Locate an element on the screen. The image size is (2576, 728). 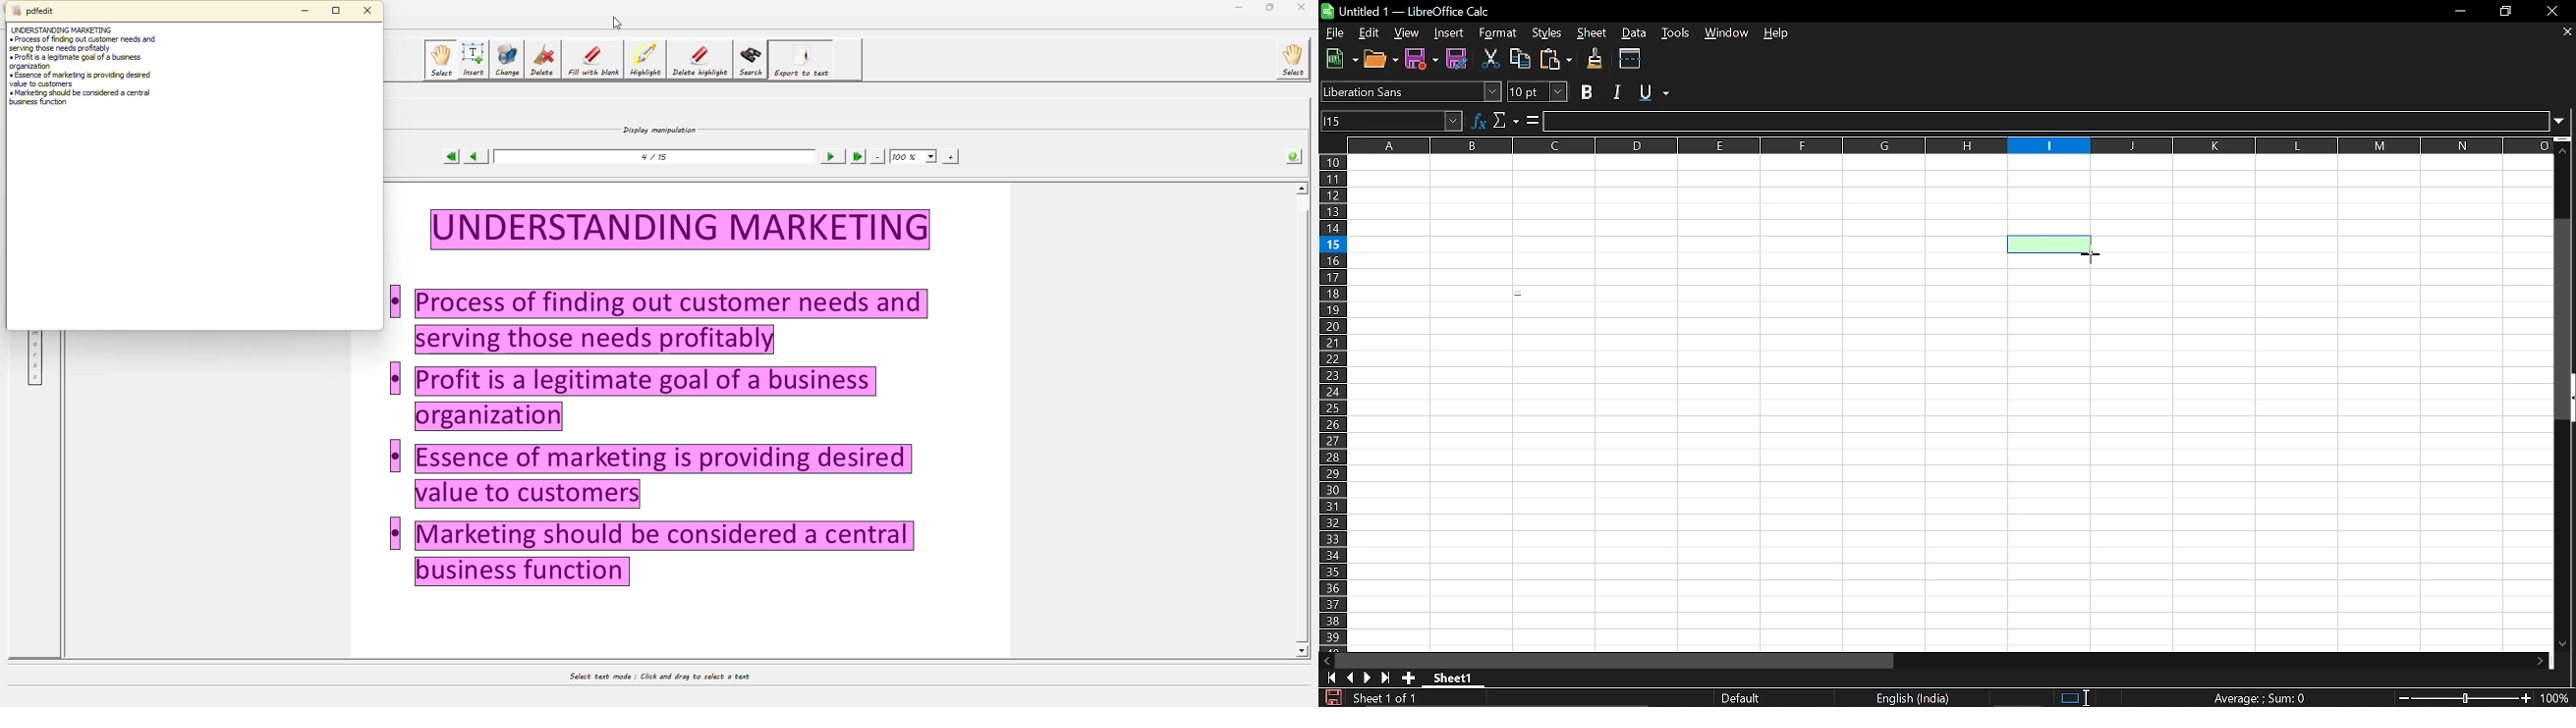
Change zoom is located at coordinates (2468, 699).